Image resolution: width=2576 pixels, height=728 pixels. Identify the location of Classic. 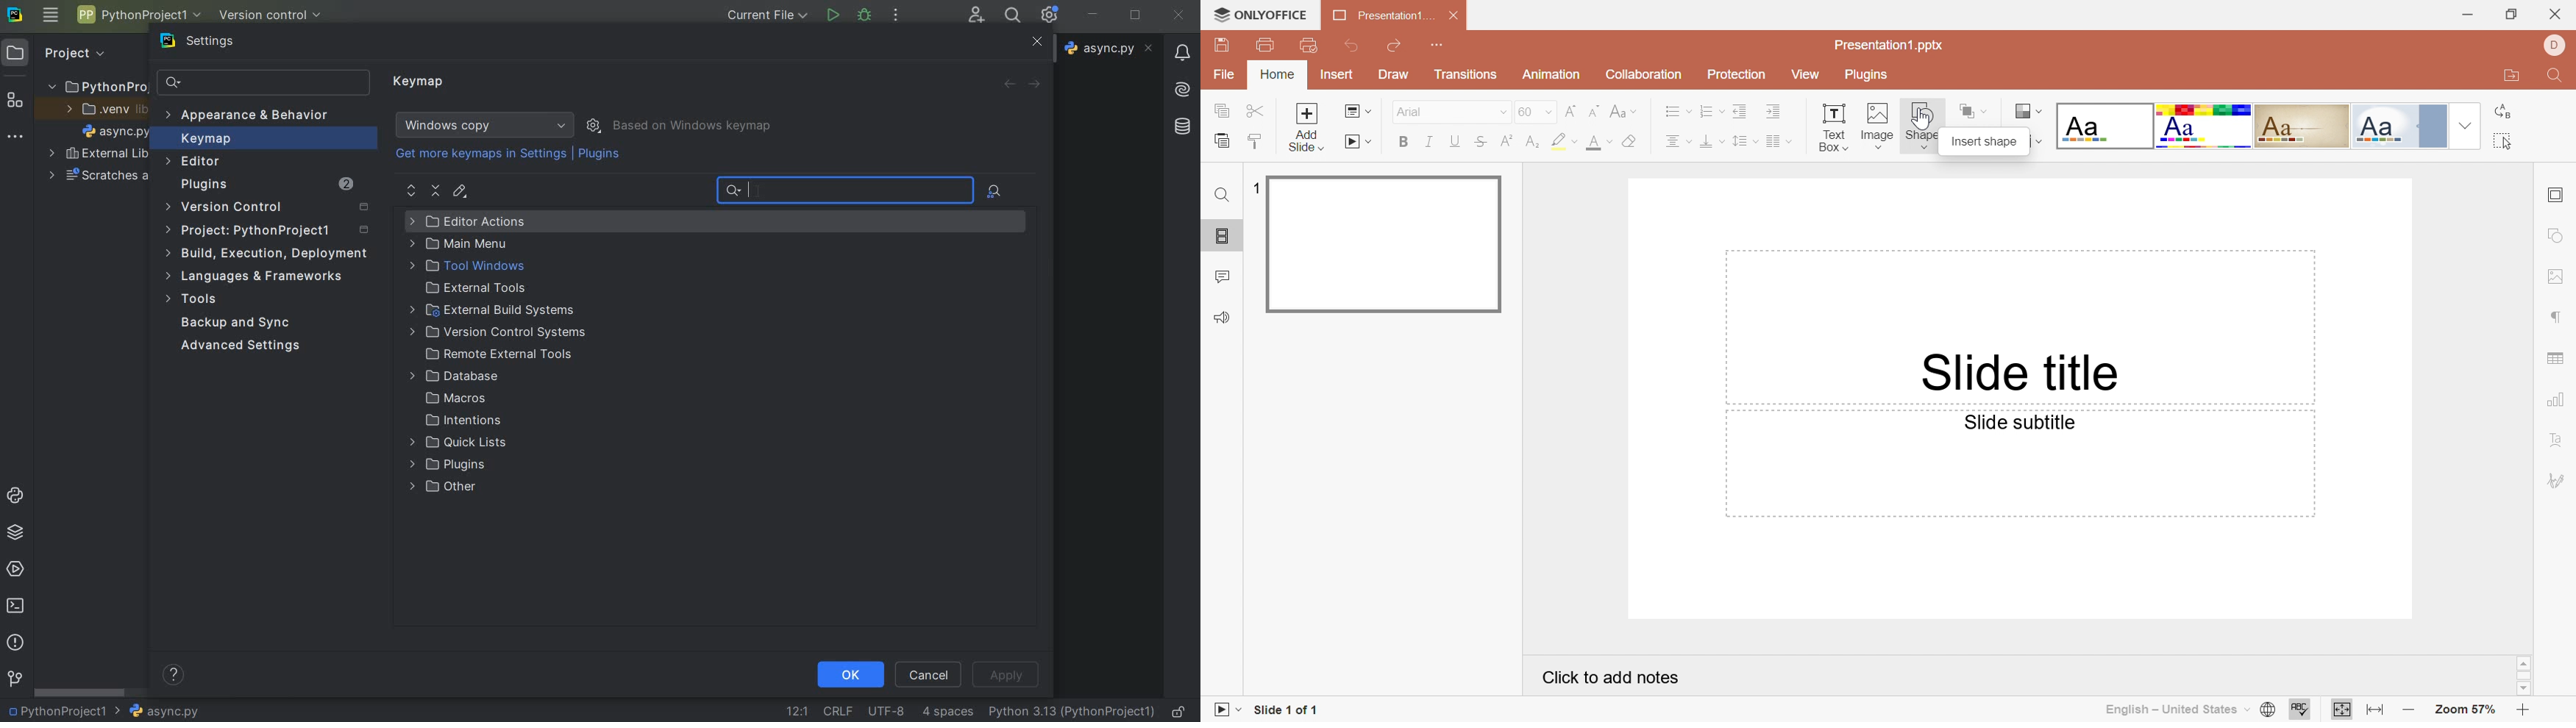
(2302, 125).